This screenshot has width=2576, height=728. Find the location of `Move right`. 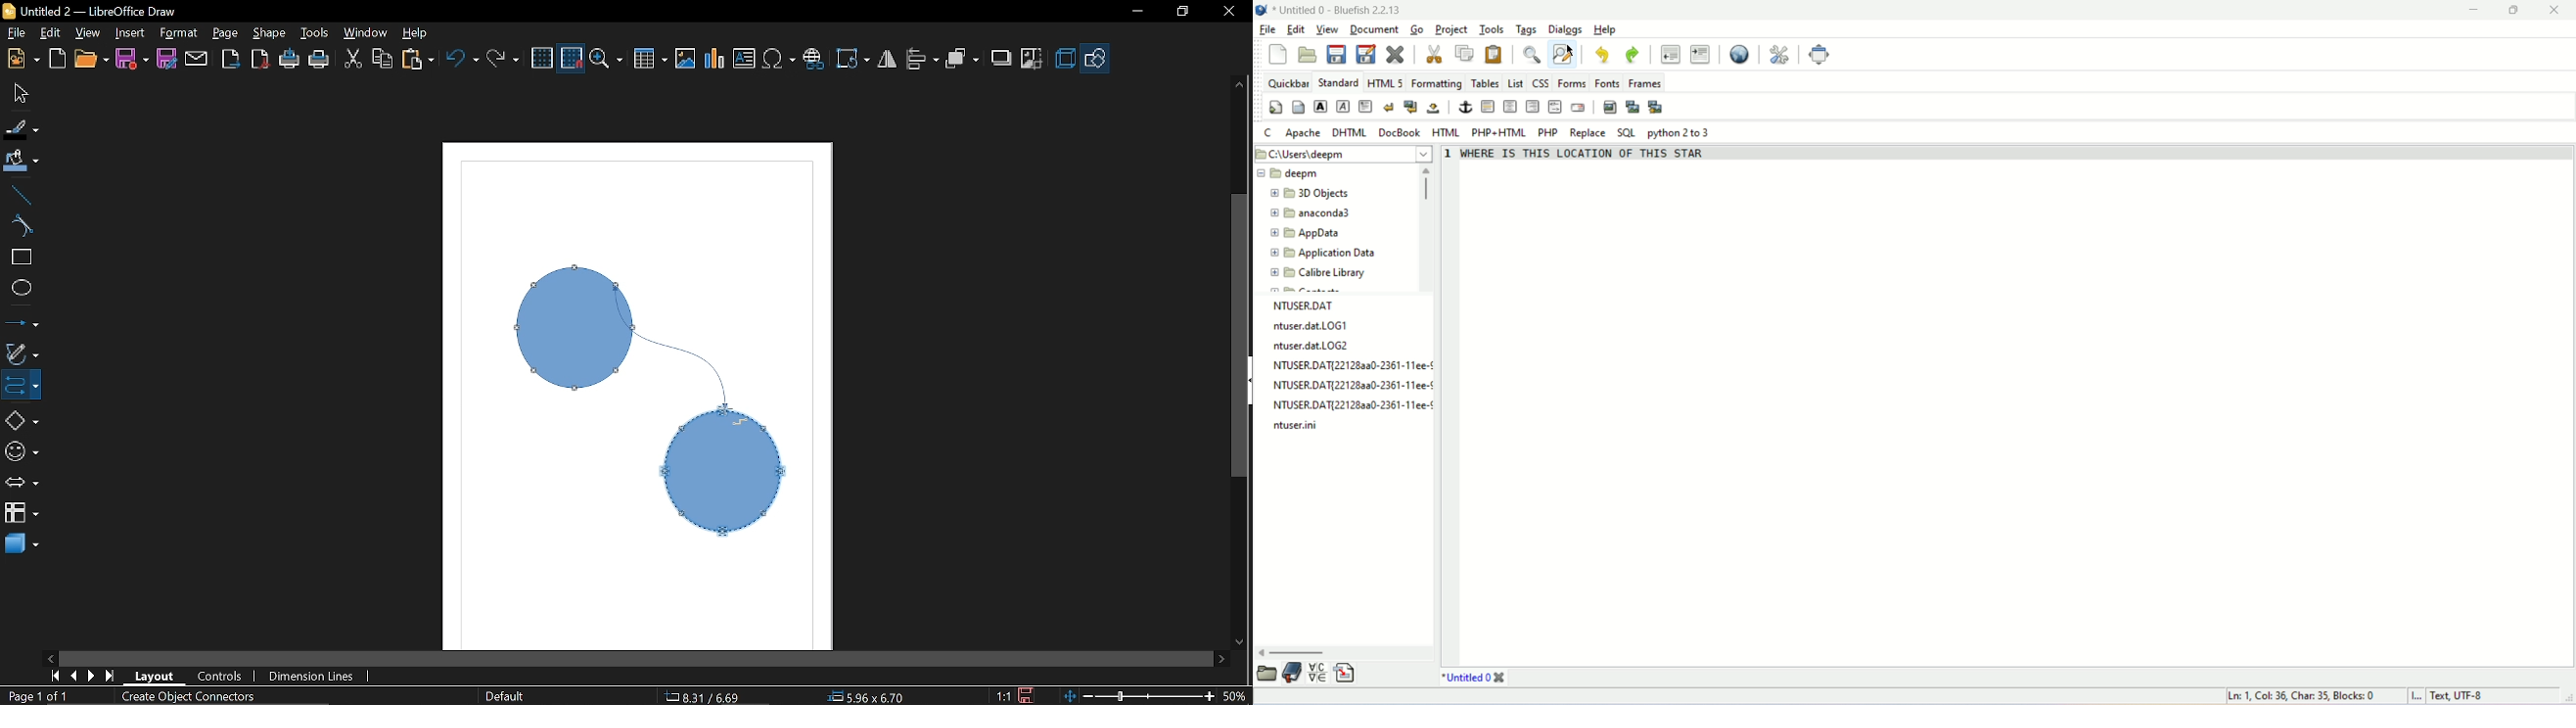

Move right is located at coordinates (1224, 660).